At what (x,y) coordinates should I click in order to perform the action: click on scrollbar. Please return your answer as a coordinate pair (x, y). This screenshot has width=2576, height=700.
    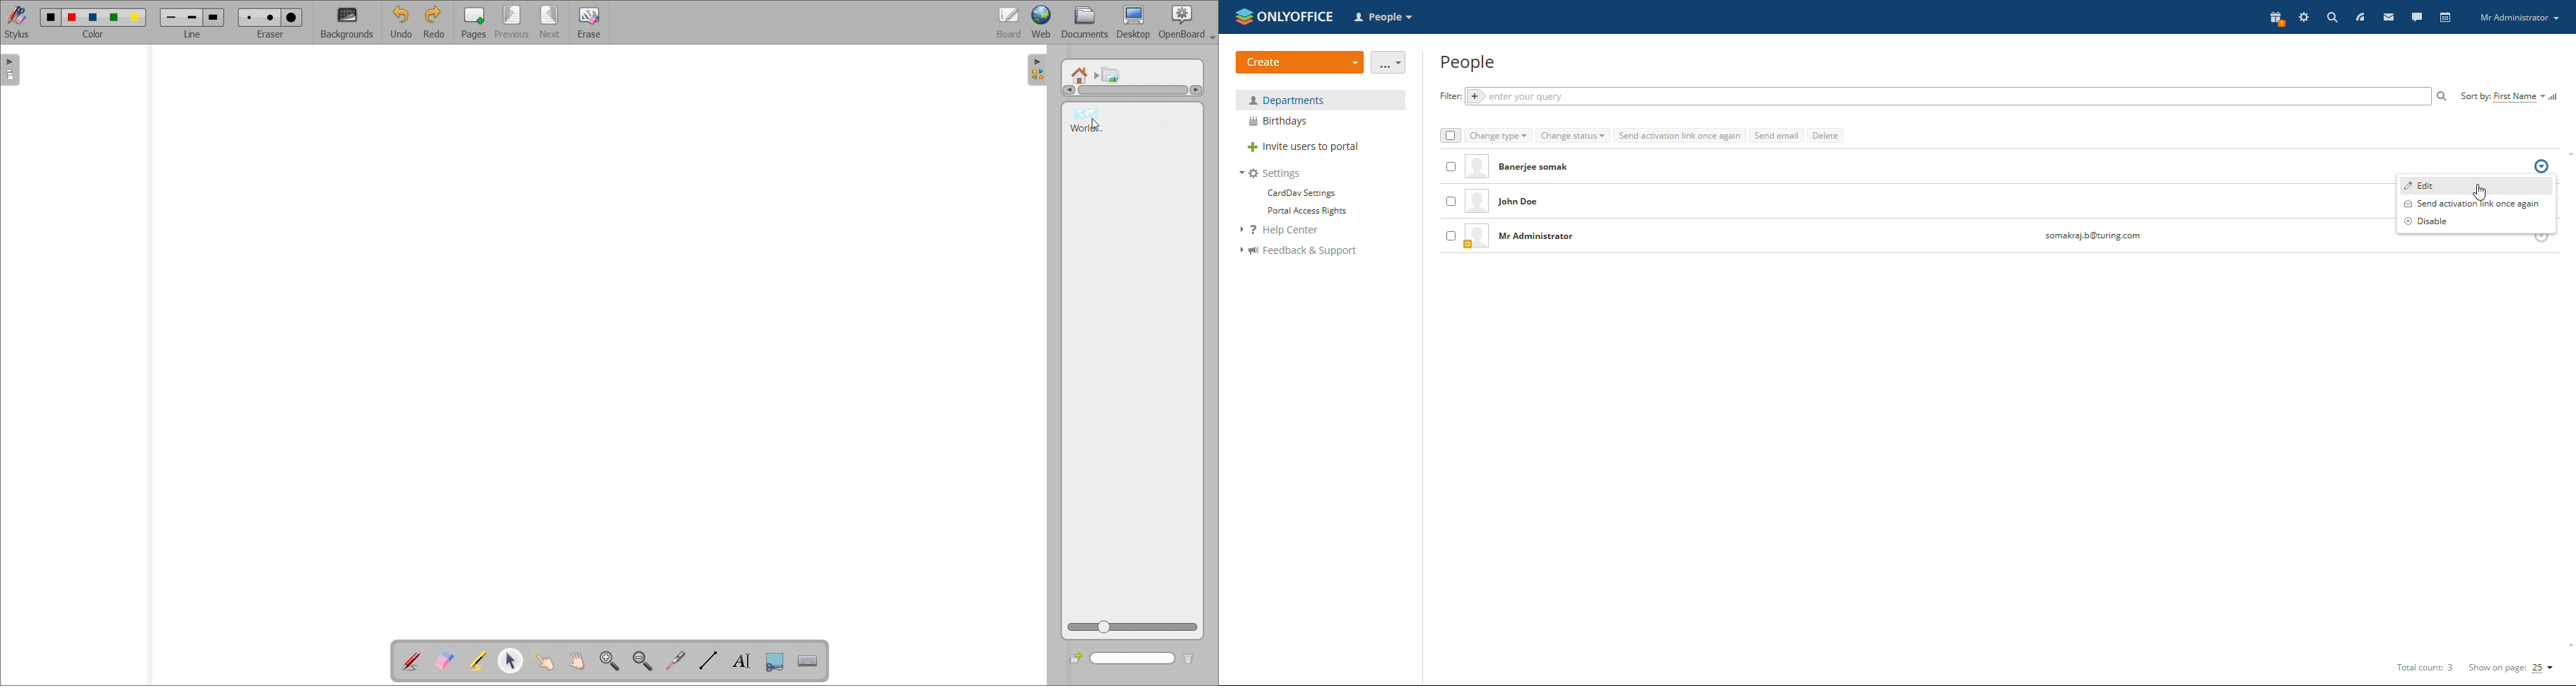
    Looking at the image, I should click on (1134, 90).